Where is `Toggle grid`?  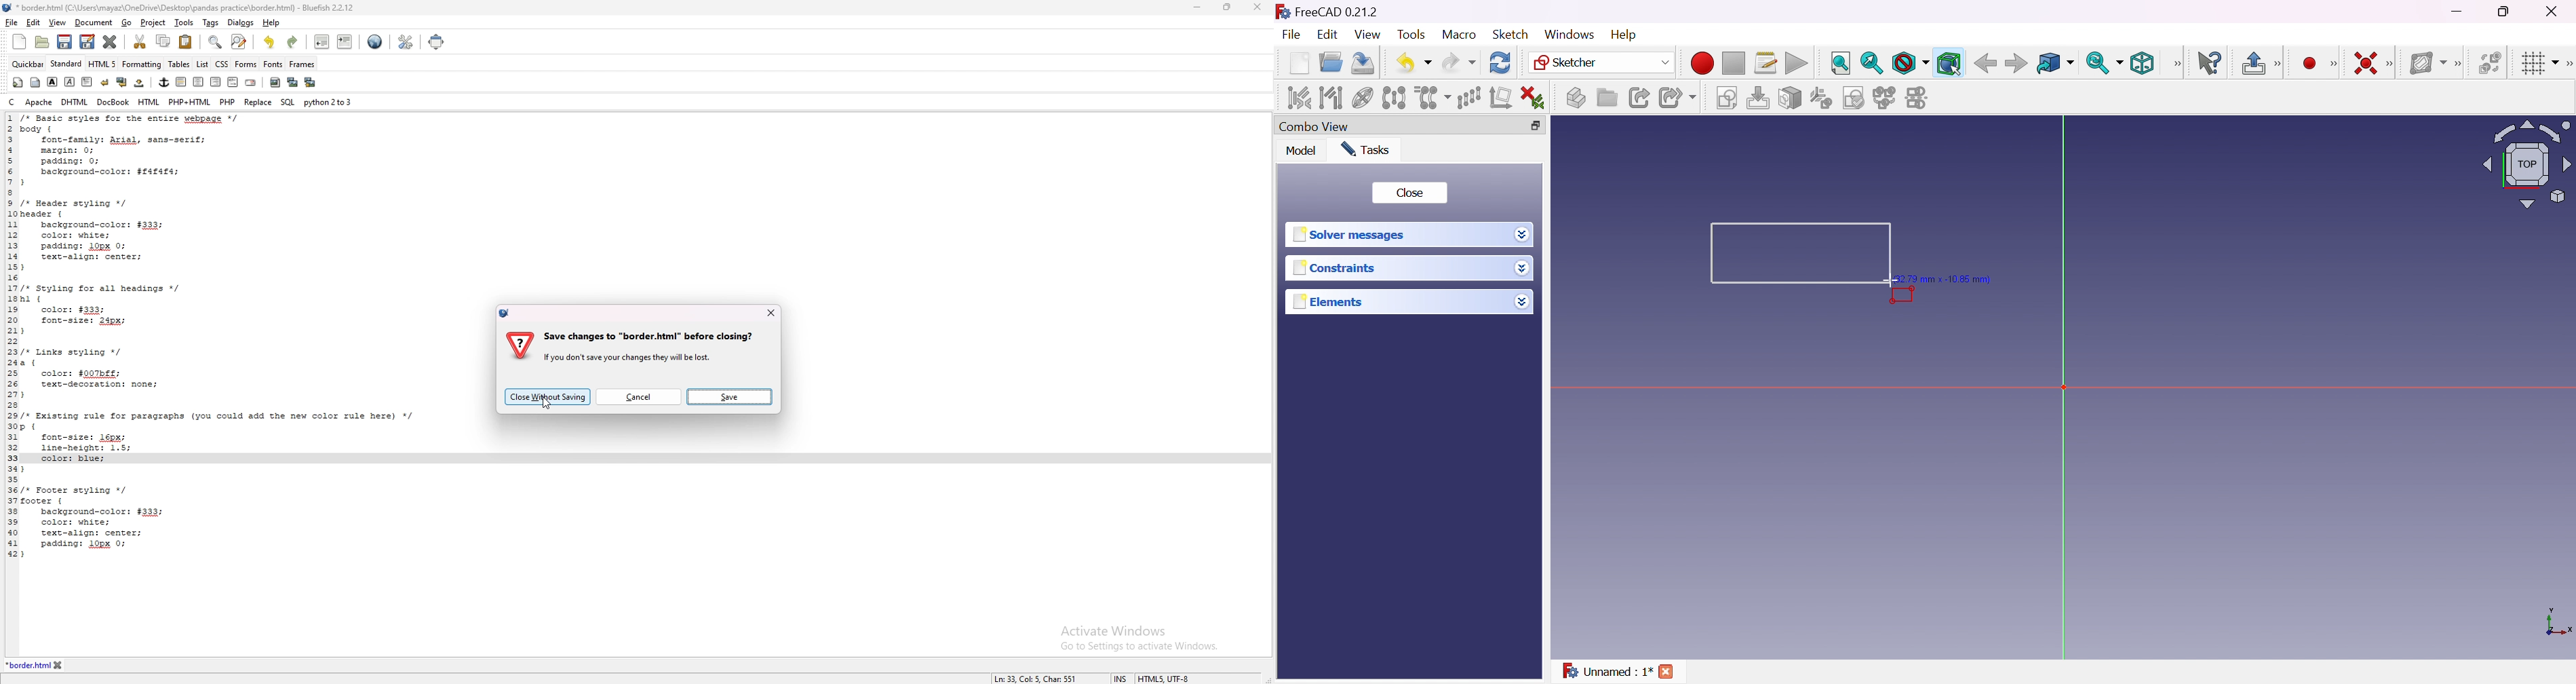 Toggle grid is located at coordinates (2537, 64).